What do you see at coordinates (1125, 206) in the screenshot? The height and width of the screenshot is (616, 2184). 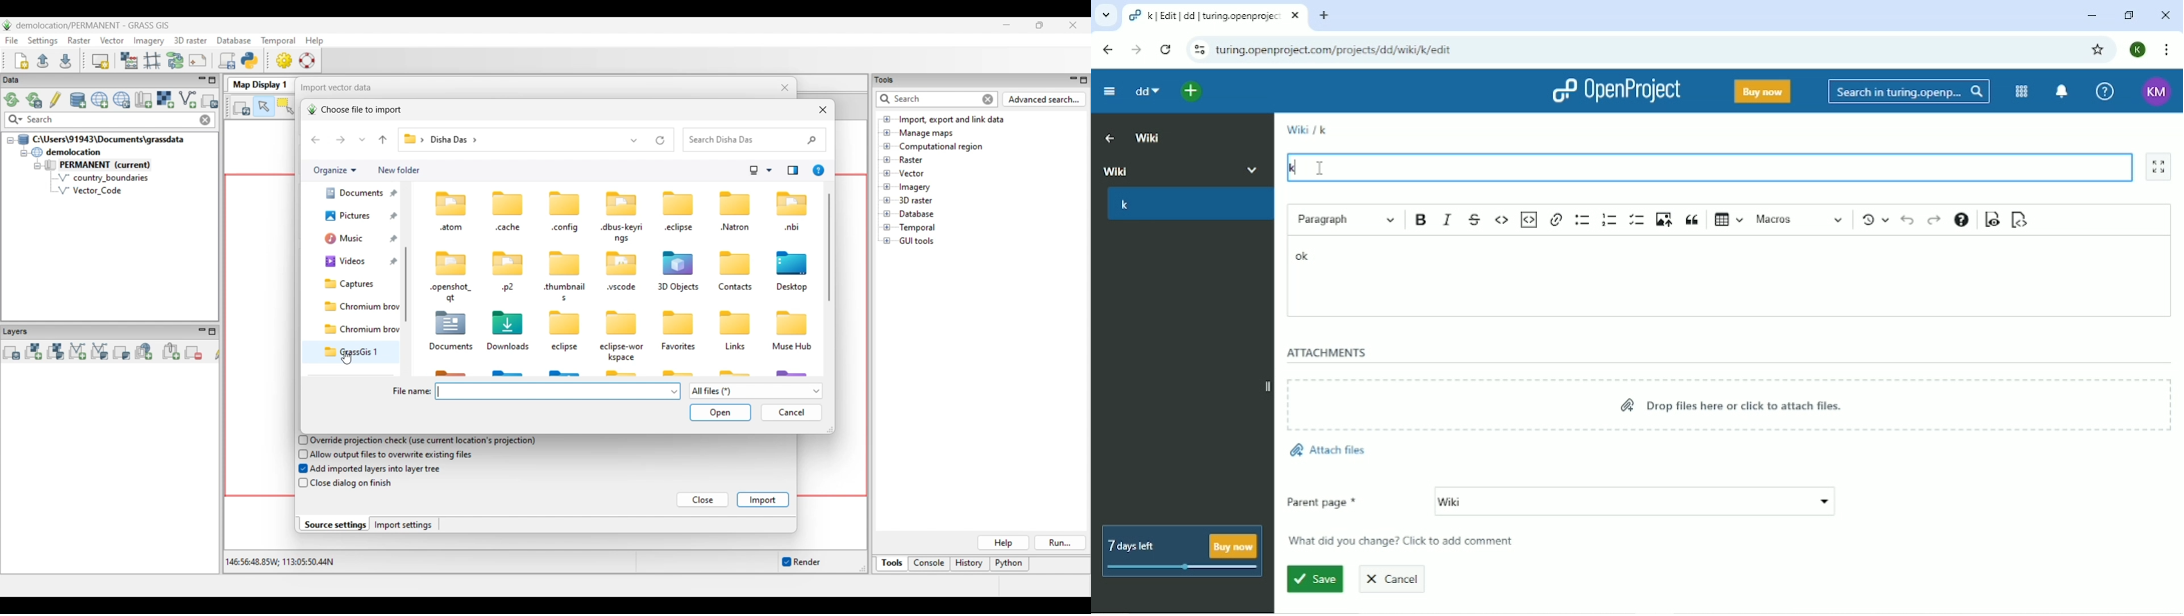 I see `k` at bounding box center [1125, 206].